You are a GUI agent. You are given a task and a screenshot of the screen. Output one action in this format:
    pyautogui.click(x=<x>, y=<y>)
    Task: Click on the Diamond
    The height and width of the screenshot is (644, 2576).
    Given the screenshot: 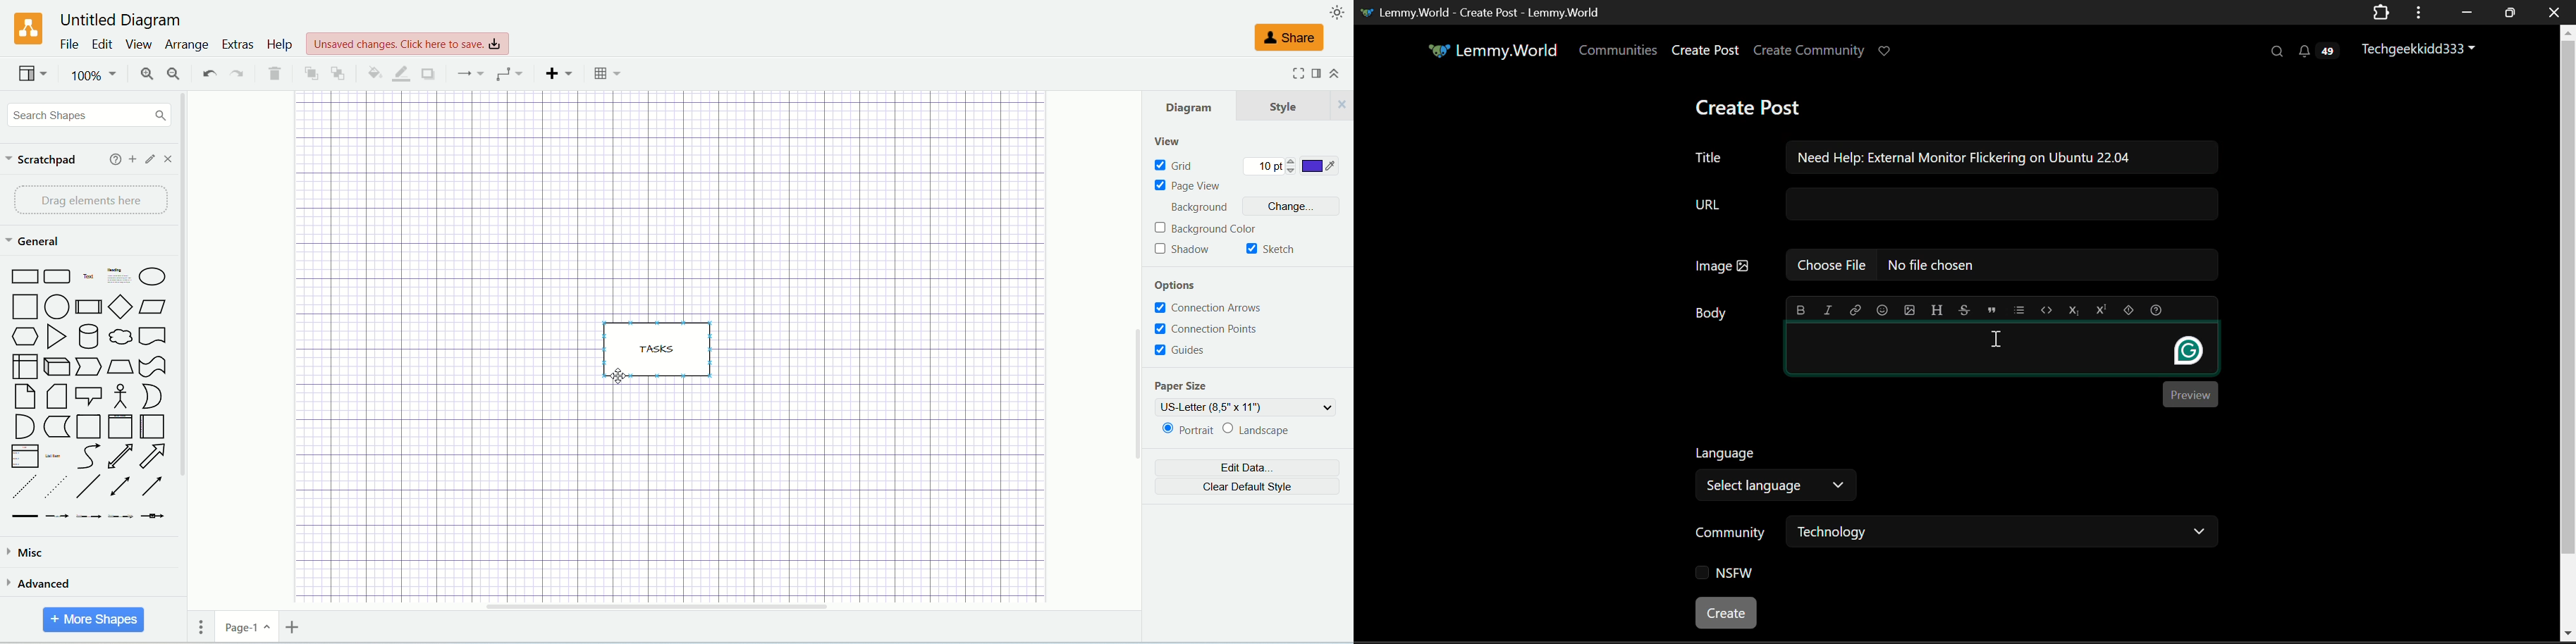 What is the action you would take?
    pyautogui.click(x=120, y=306)
    